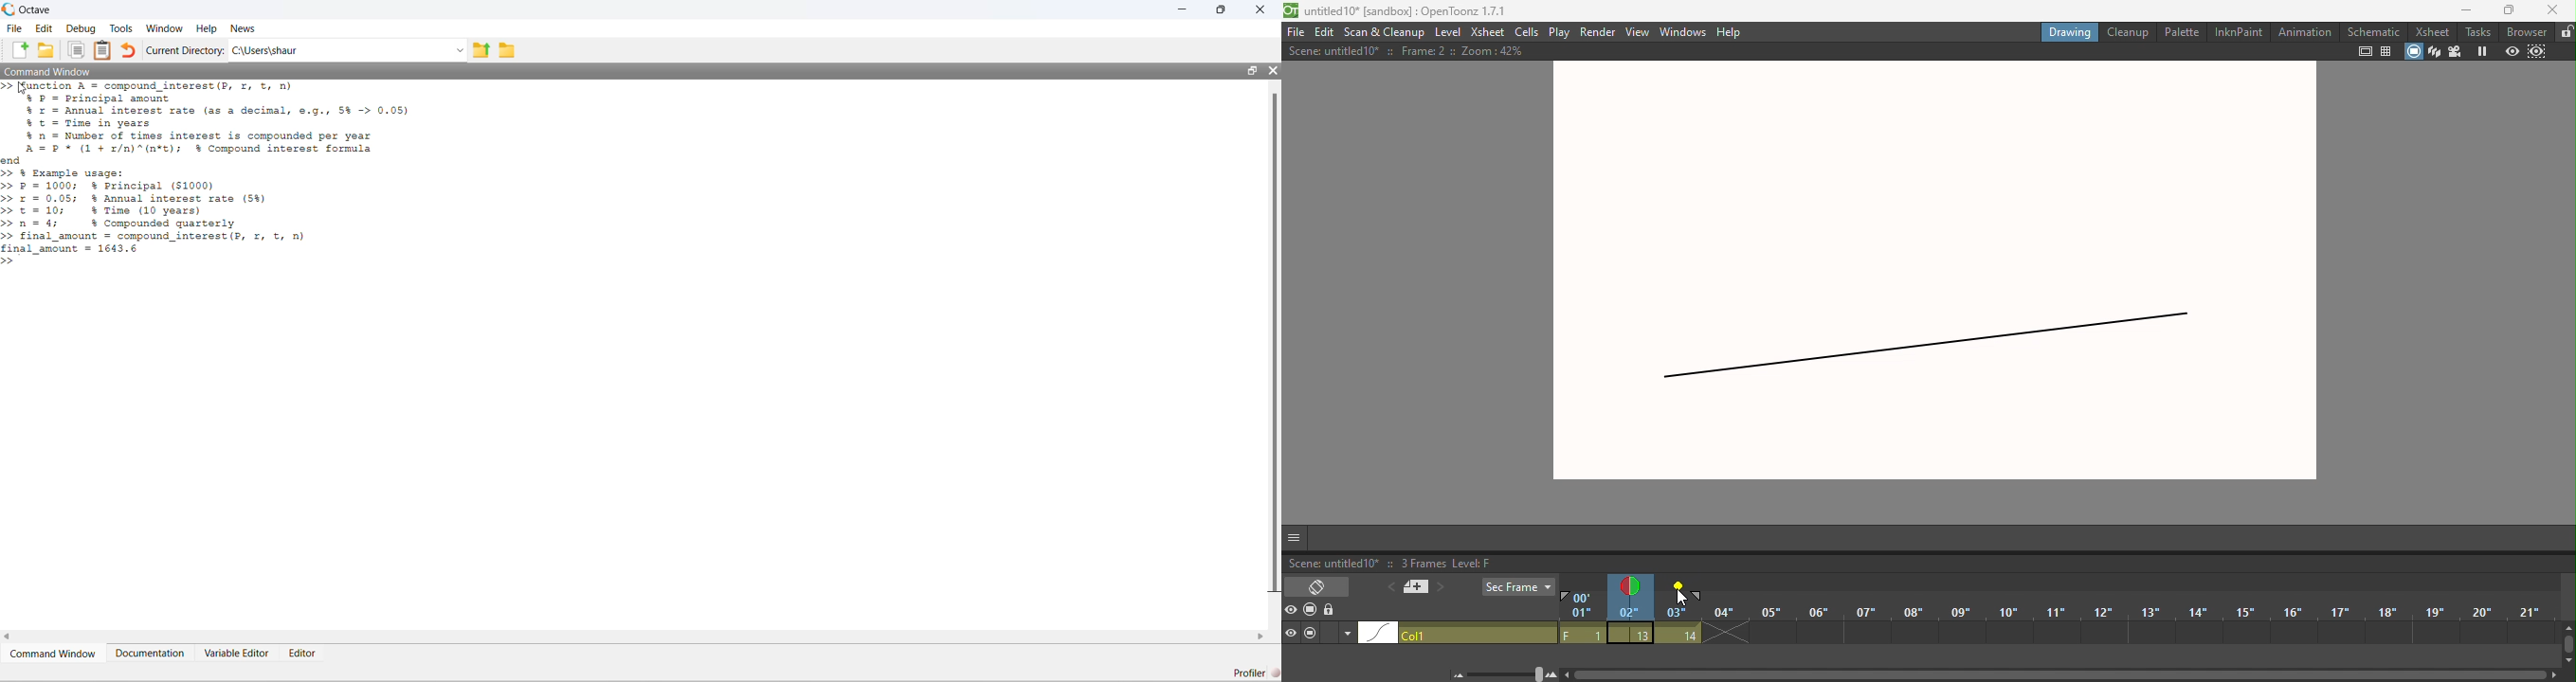  What do you see at coordinates (1630, 633) in the screenshot?
I see `13` at bounding box center [1630, 633].